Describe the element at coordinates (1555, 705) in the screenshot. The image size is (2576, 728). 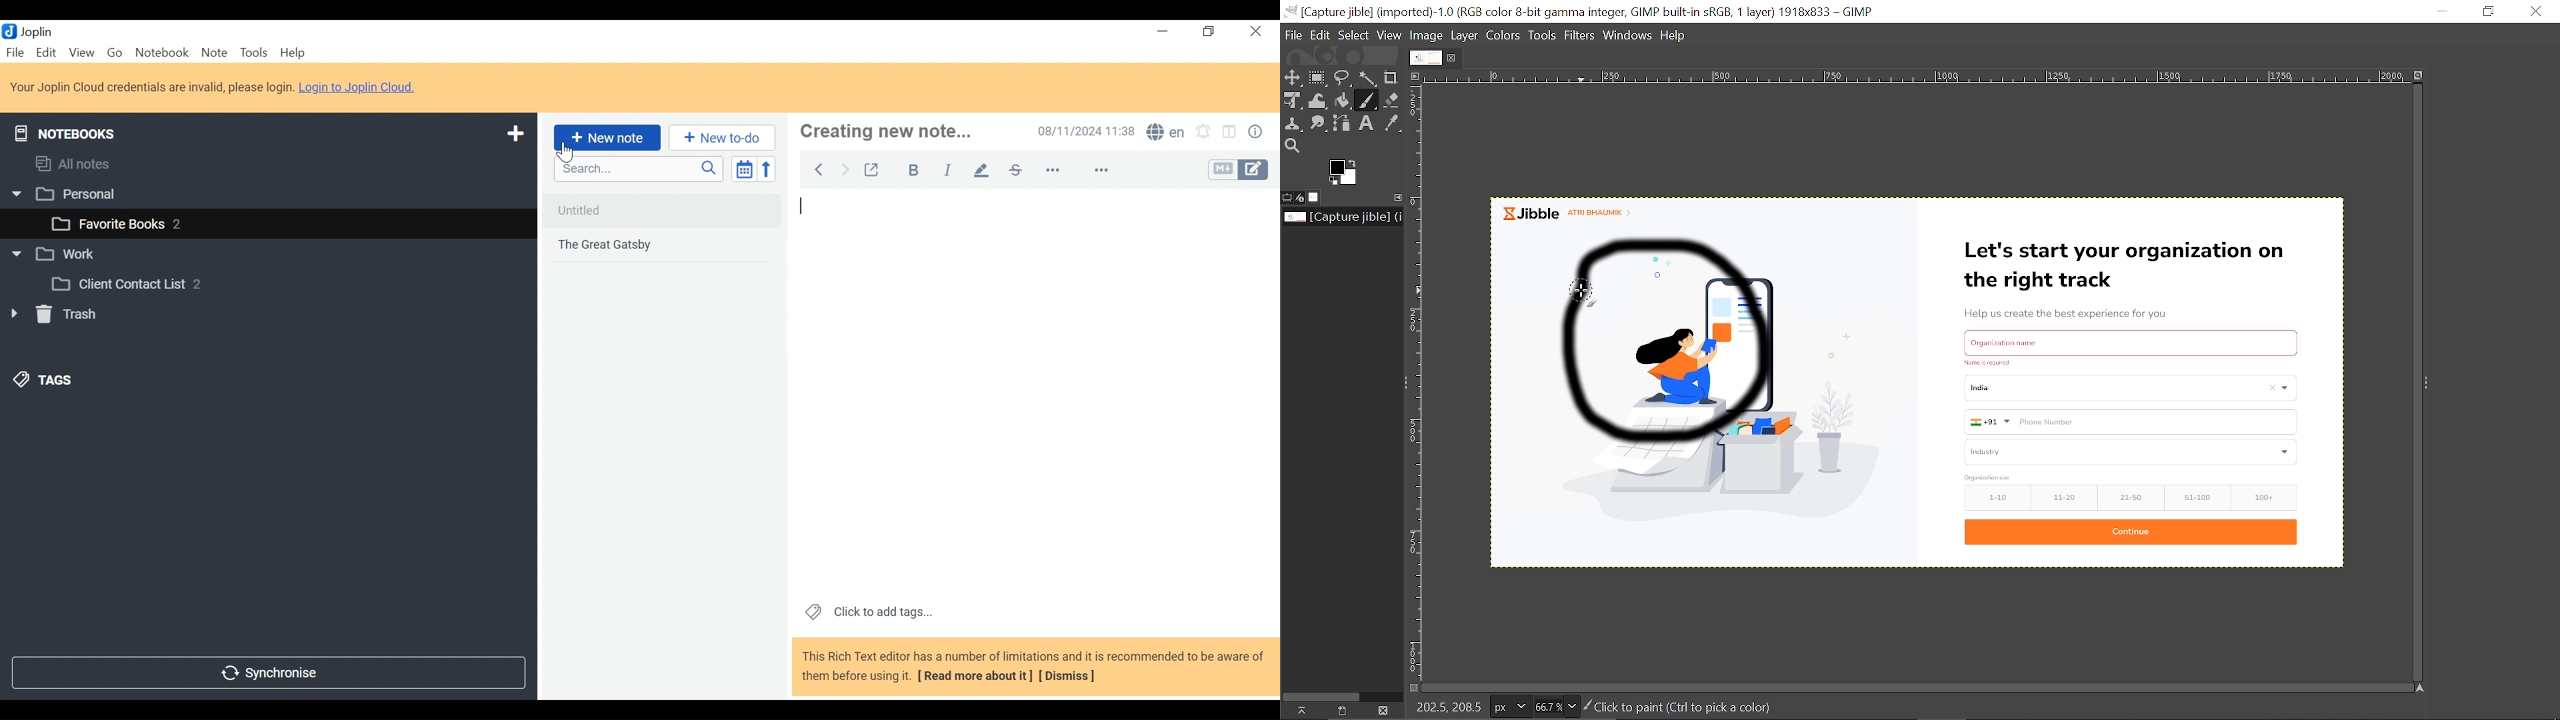
I see `Zoom` at that location.